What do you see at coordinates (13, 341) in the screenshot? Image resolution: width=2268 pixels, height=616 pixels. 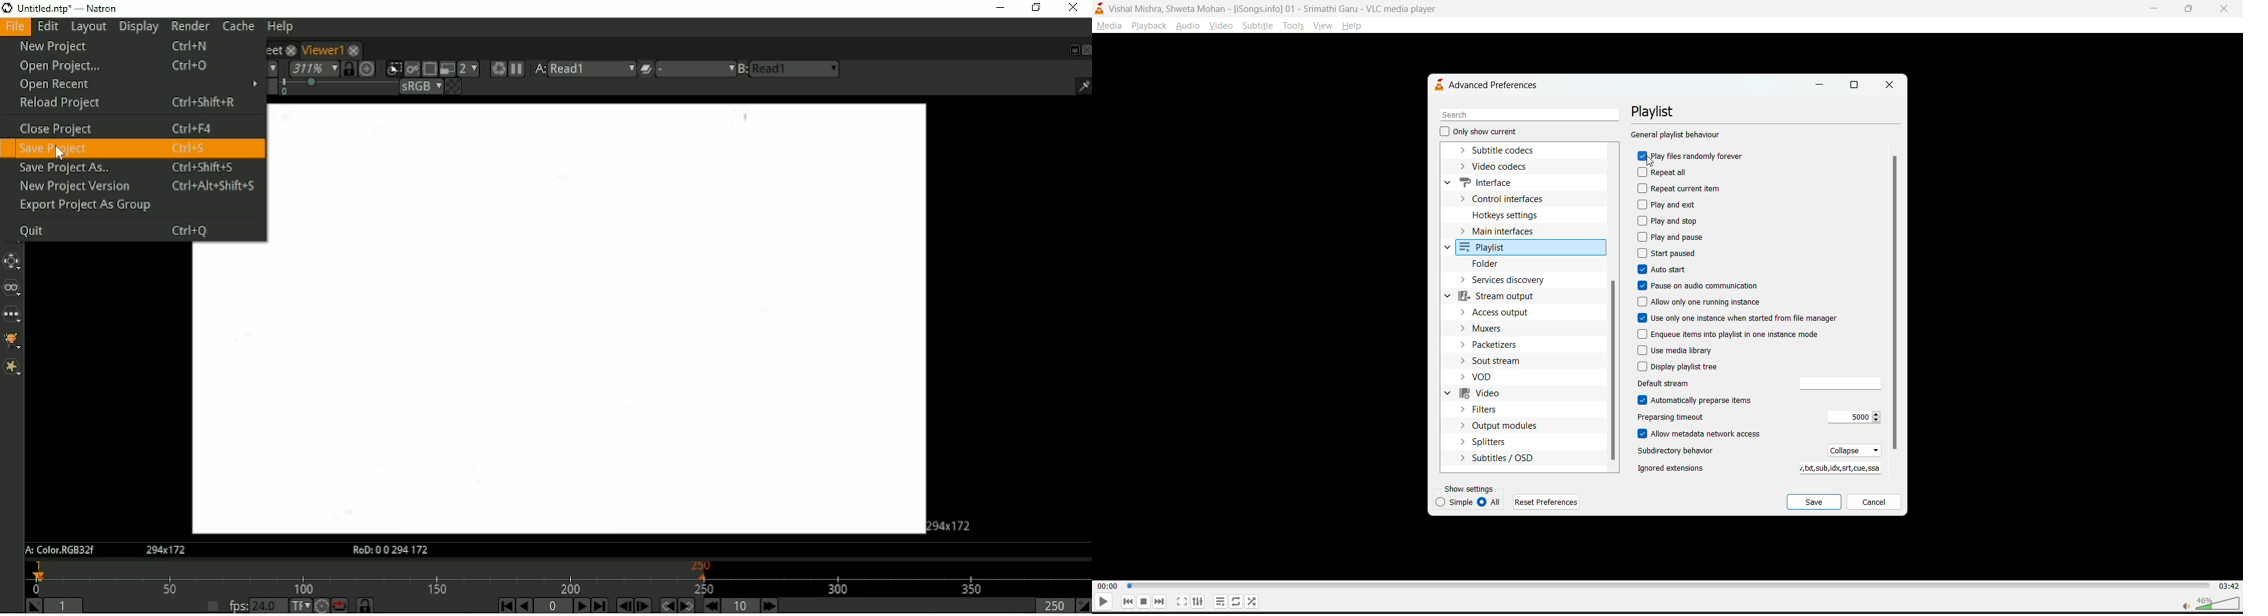 I see `GMIC` at bounding box center [13, 341].